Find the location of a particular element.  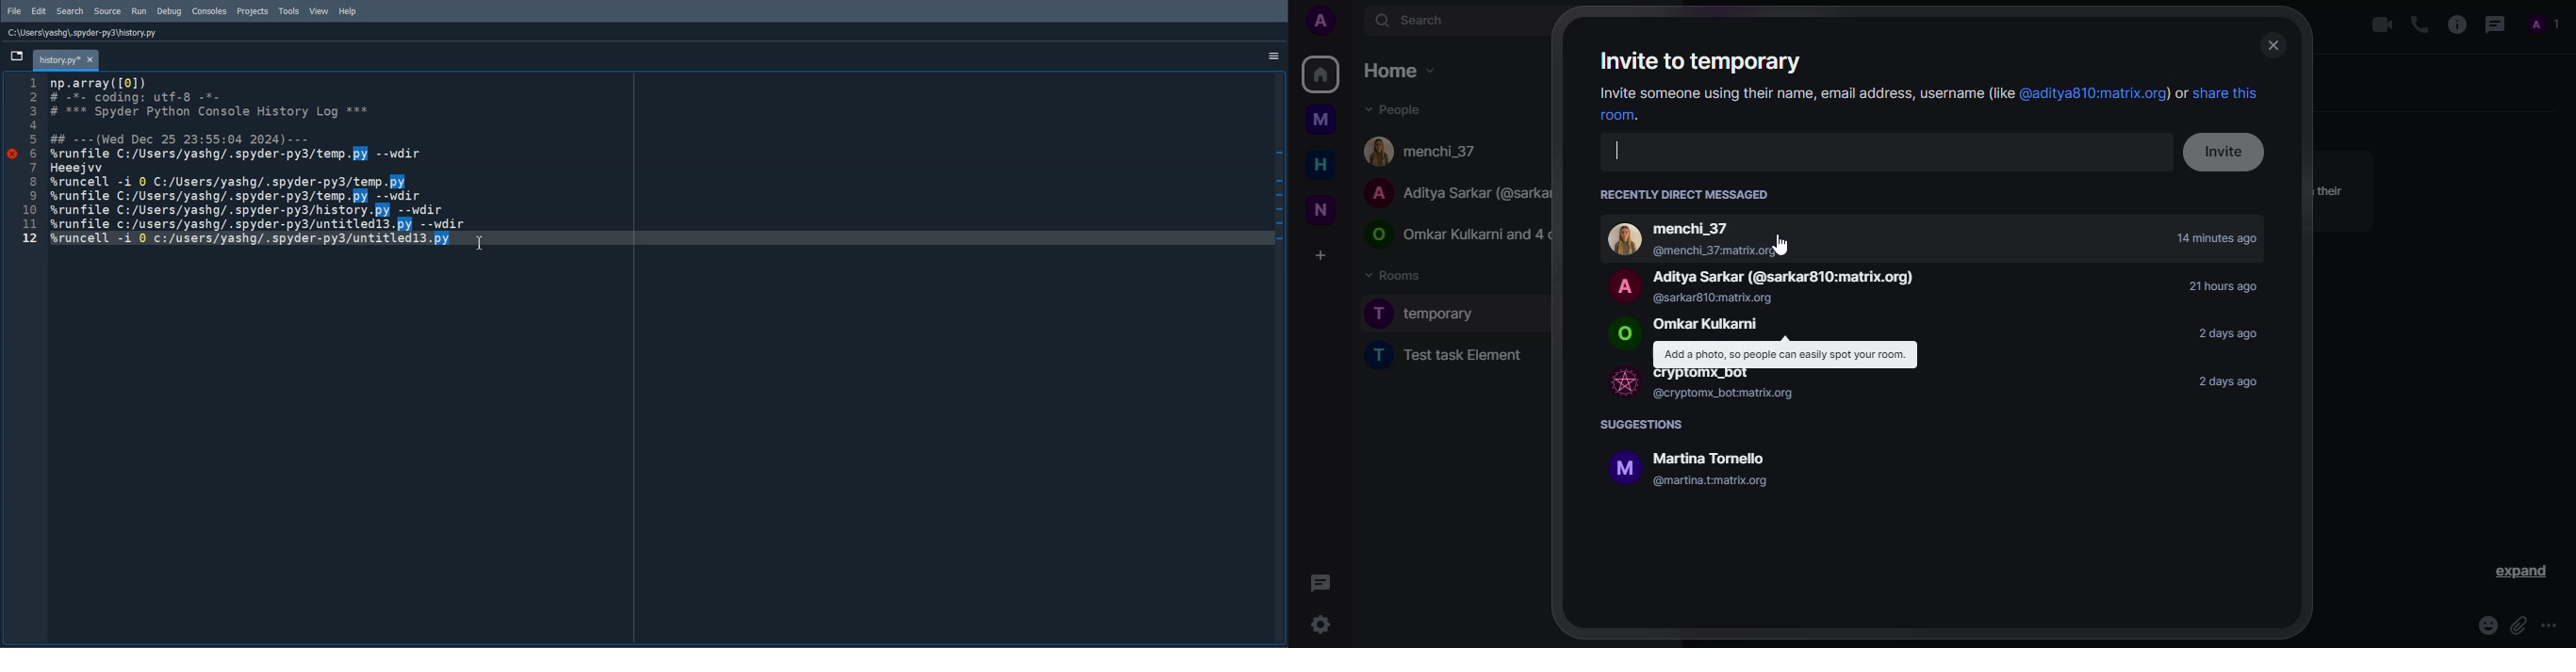

@martina.tmatrix.org is located at coordinates (1712, 480).